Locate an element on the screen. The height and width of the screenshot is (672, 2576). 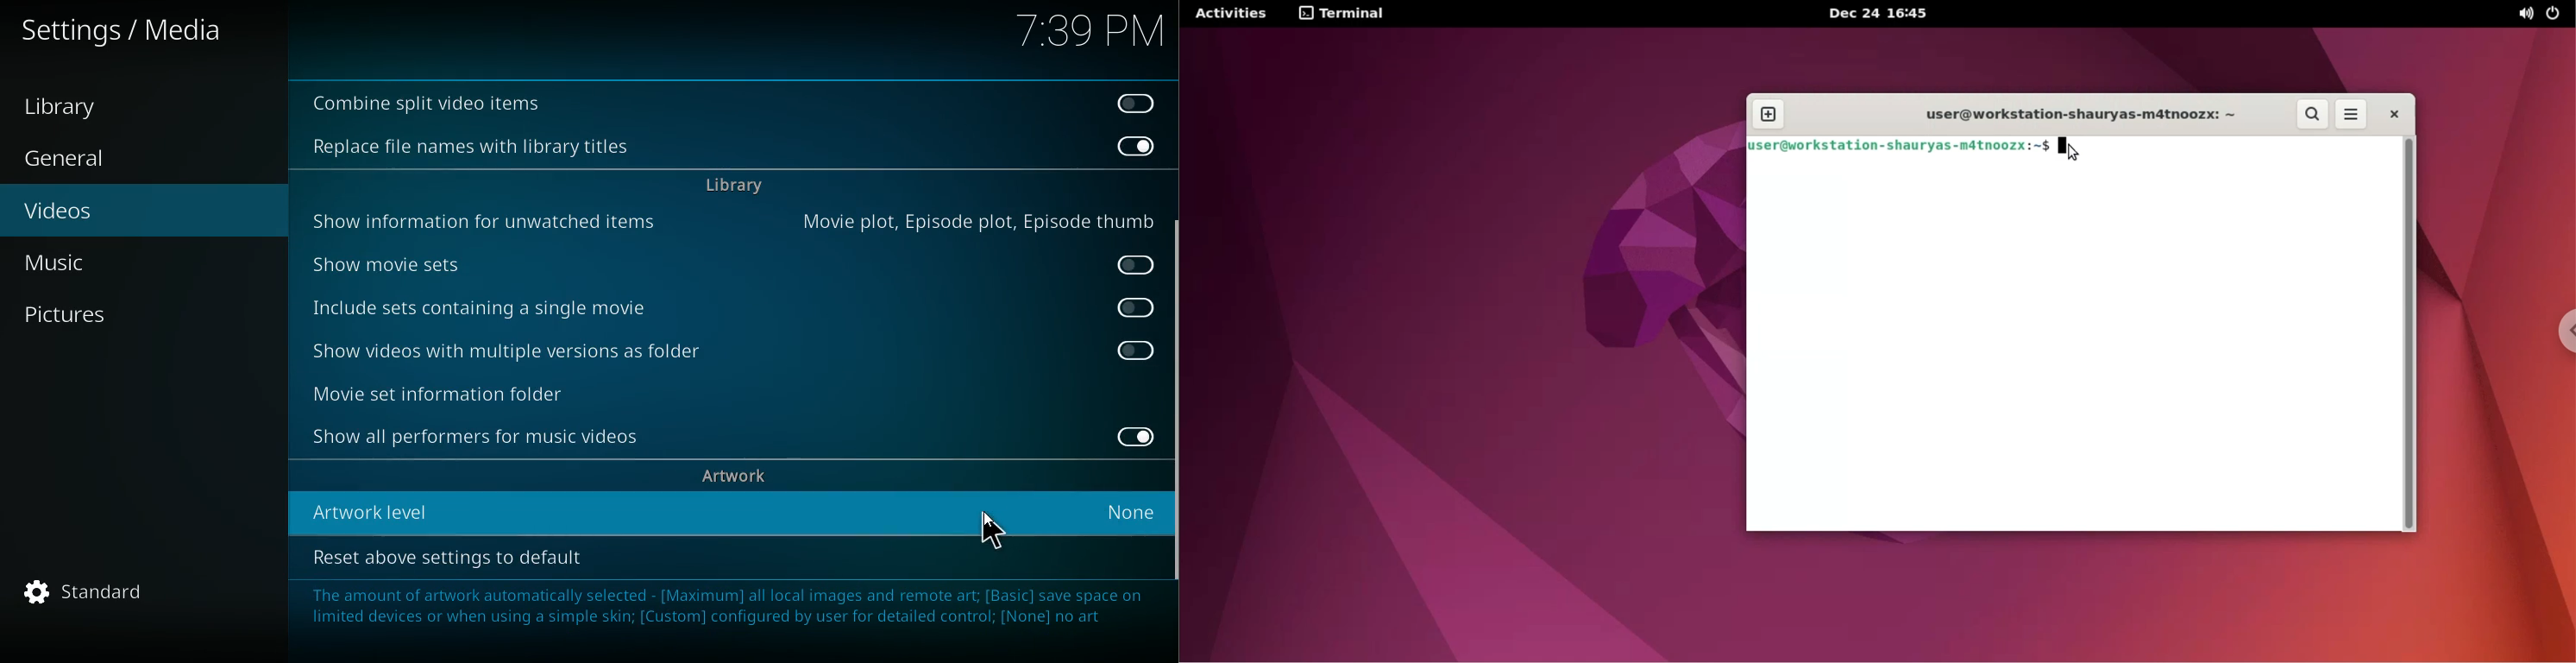
show all performers is located at coordinates (482, 439).